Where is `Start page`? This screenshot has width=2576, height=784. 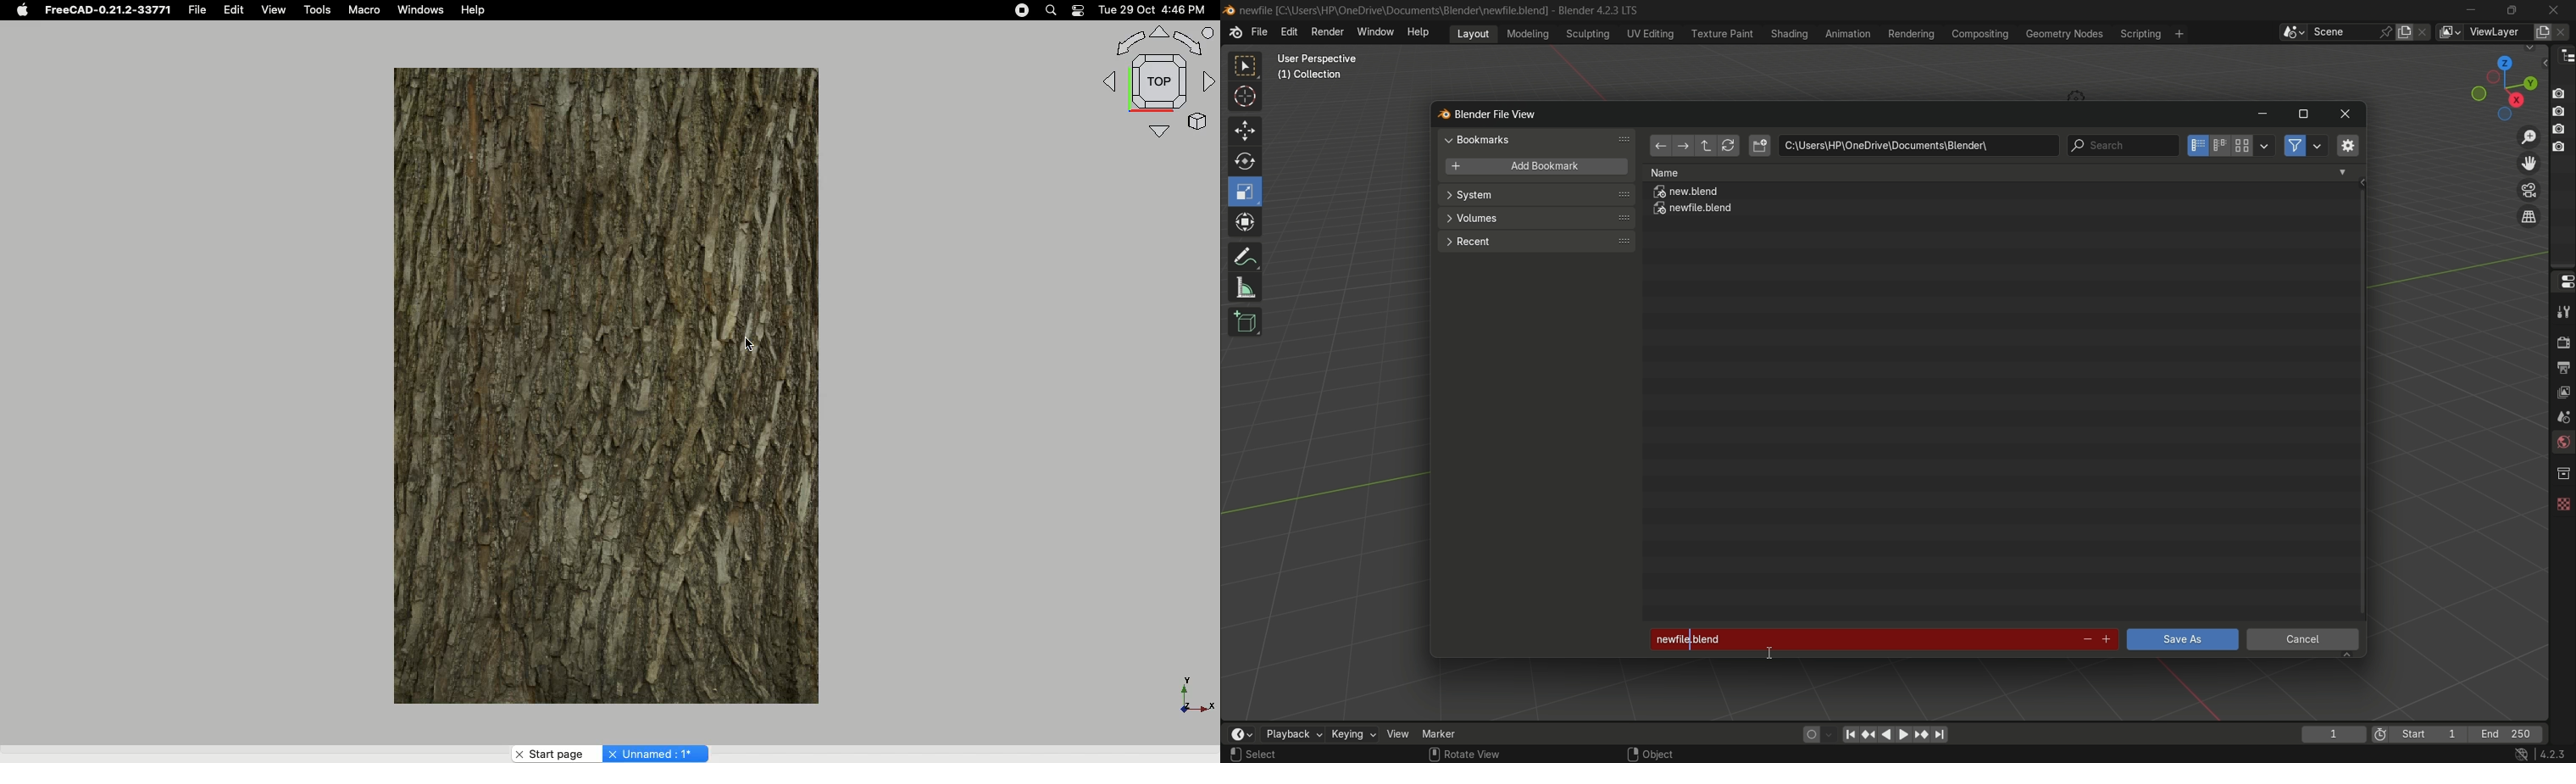
Start page is located at coordinates (556, 754).